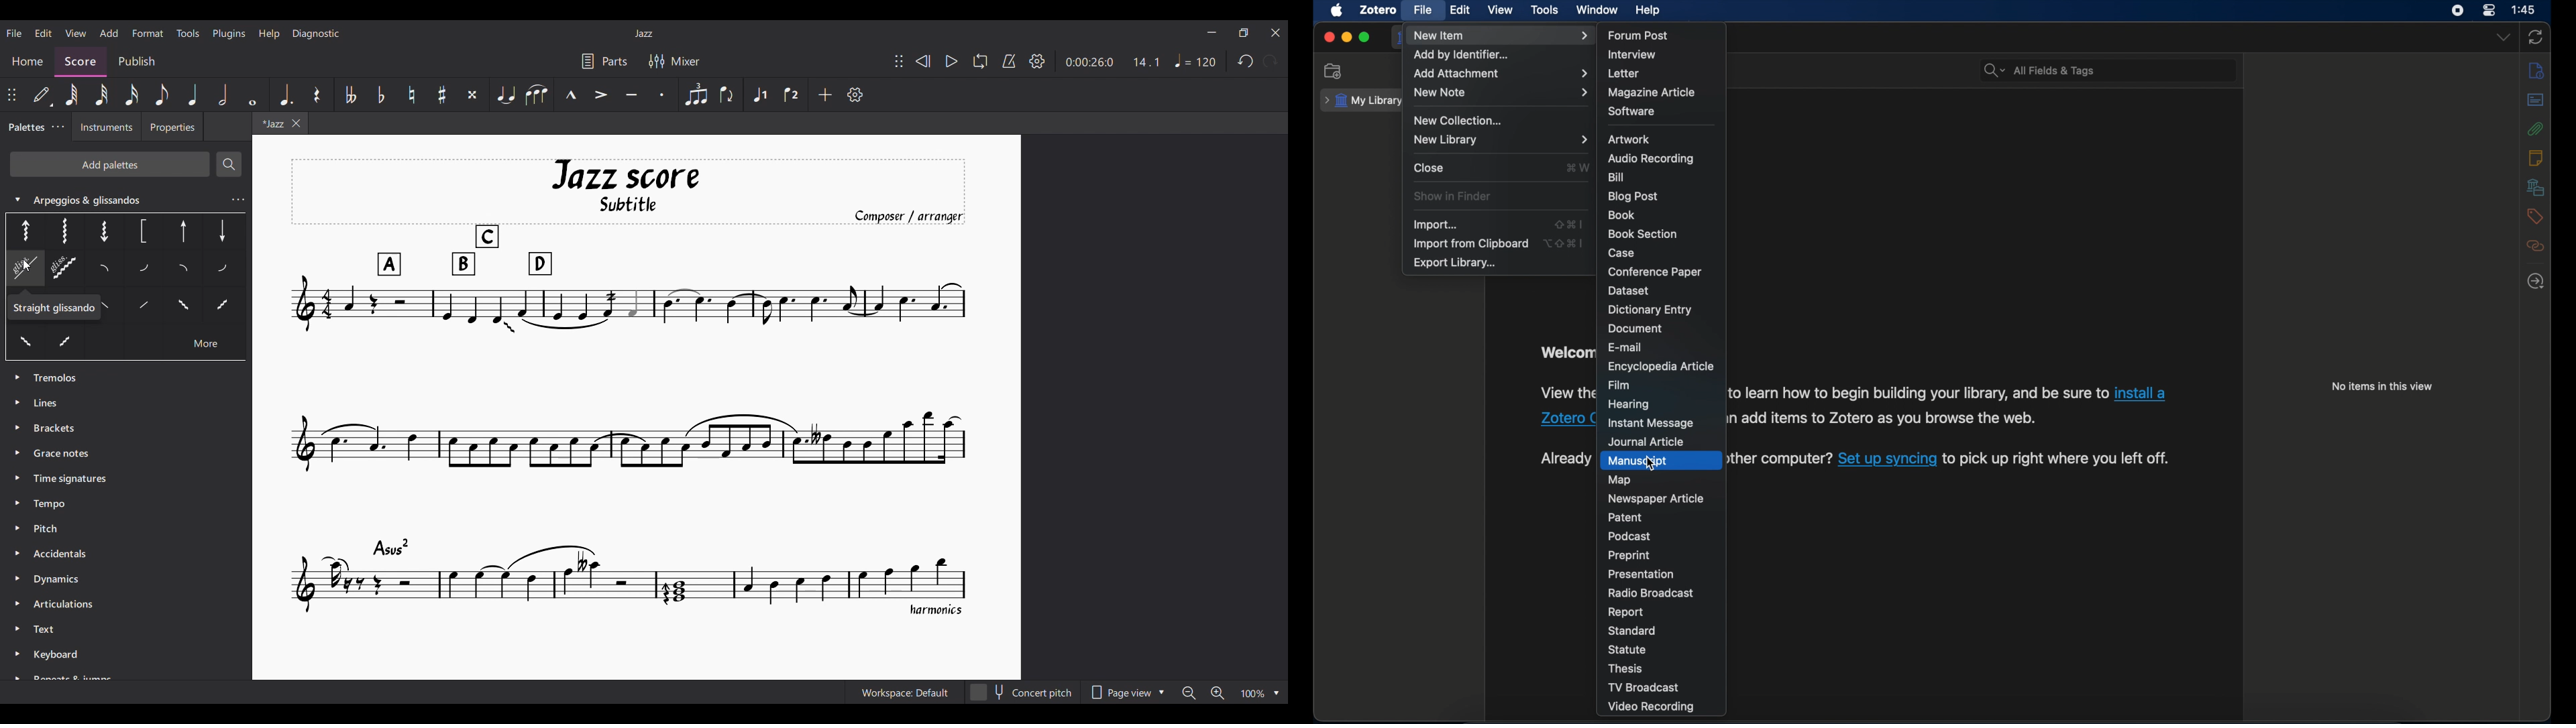 The width and height of the screenshot is (2576, 728). I want to click on Close interface, so click(1276, 33).